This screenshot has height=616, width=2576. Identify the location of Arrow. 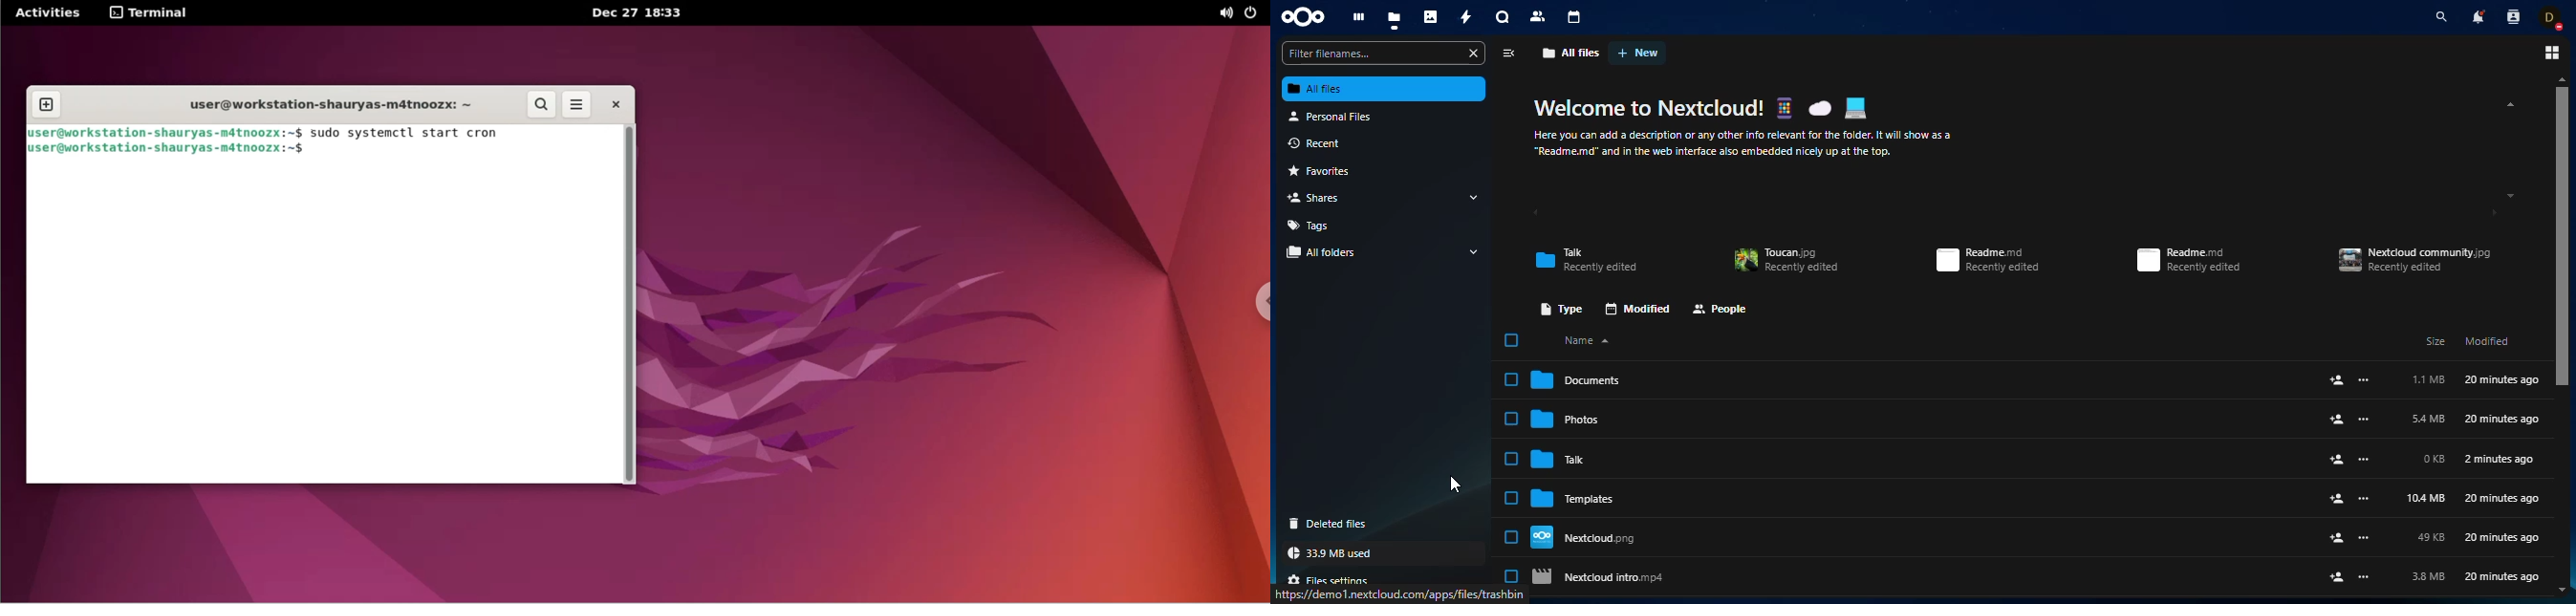
(1483, 197).